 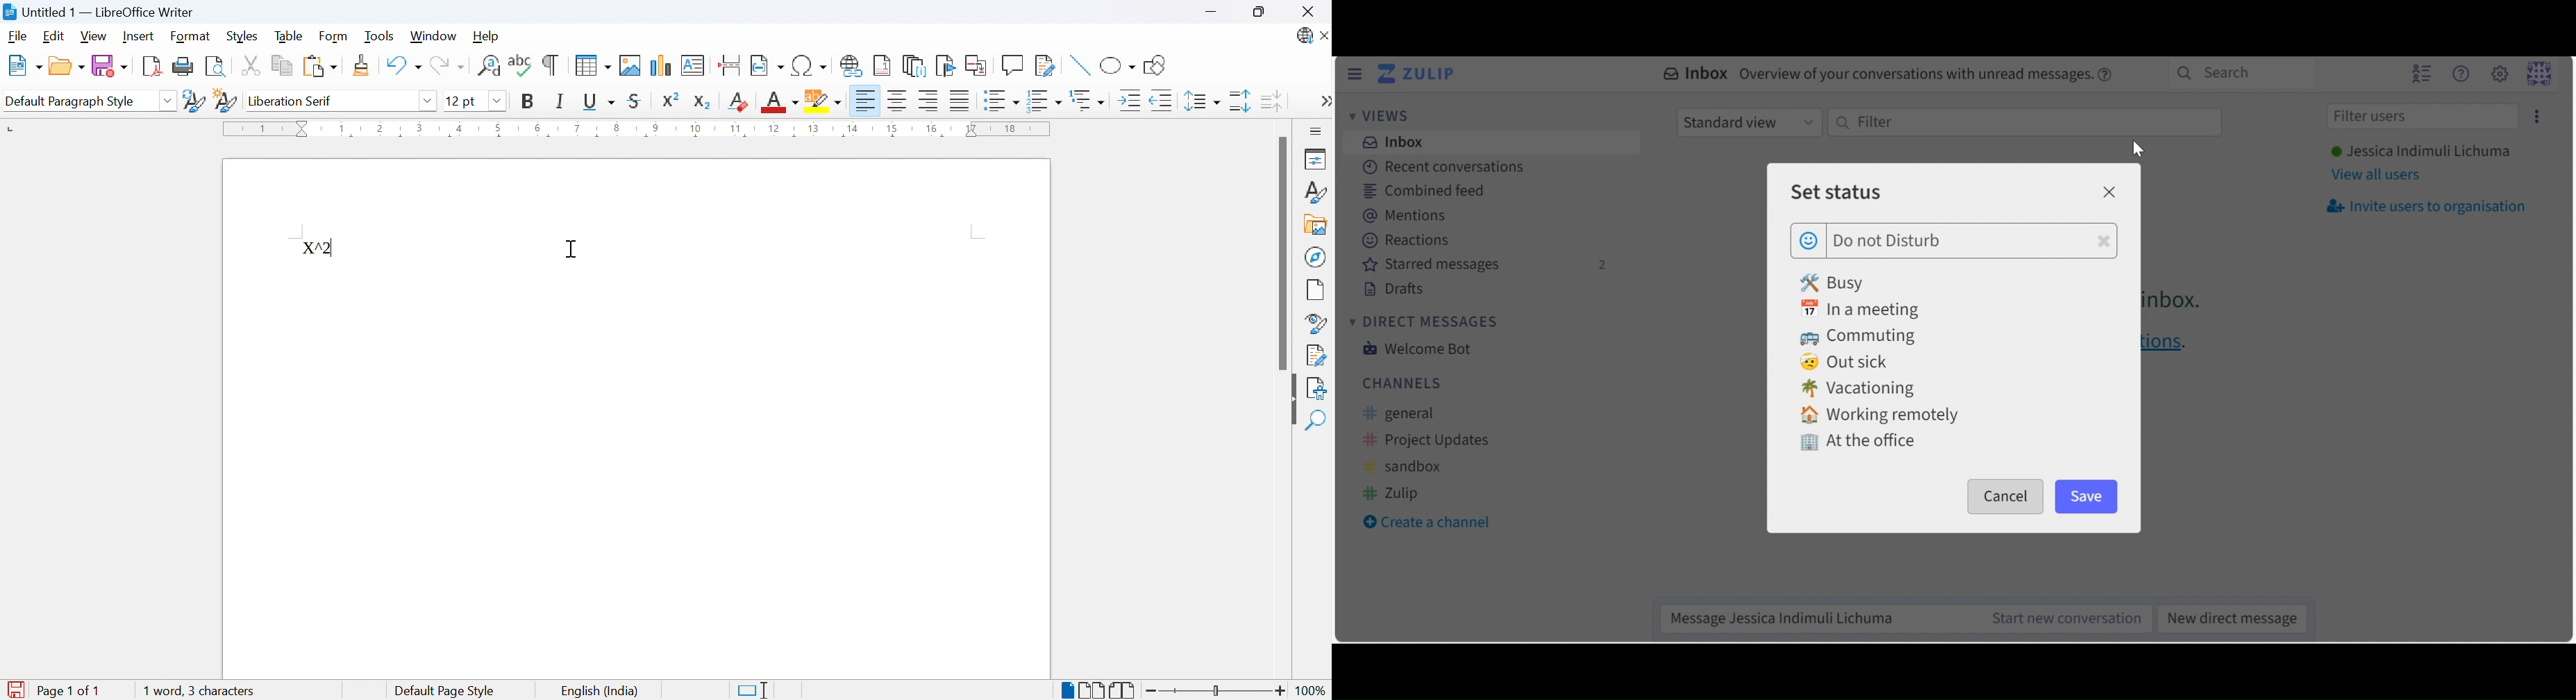 What do you see at coordinates (199, 690) in the screenshot?
I see `0 words, 0 characters` at bounding box center [199, 690].